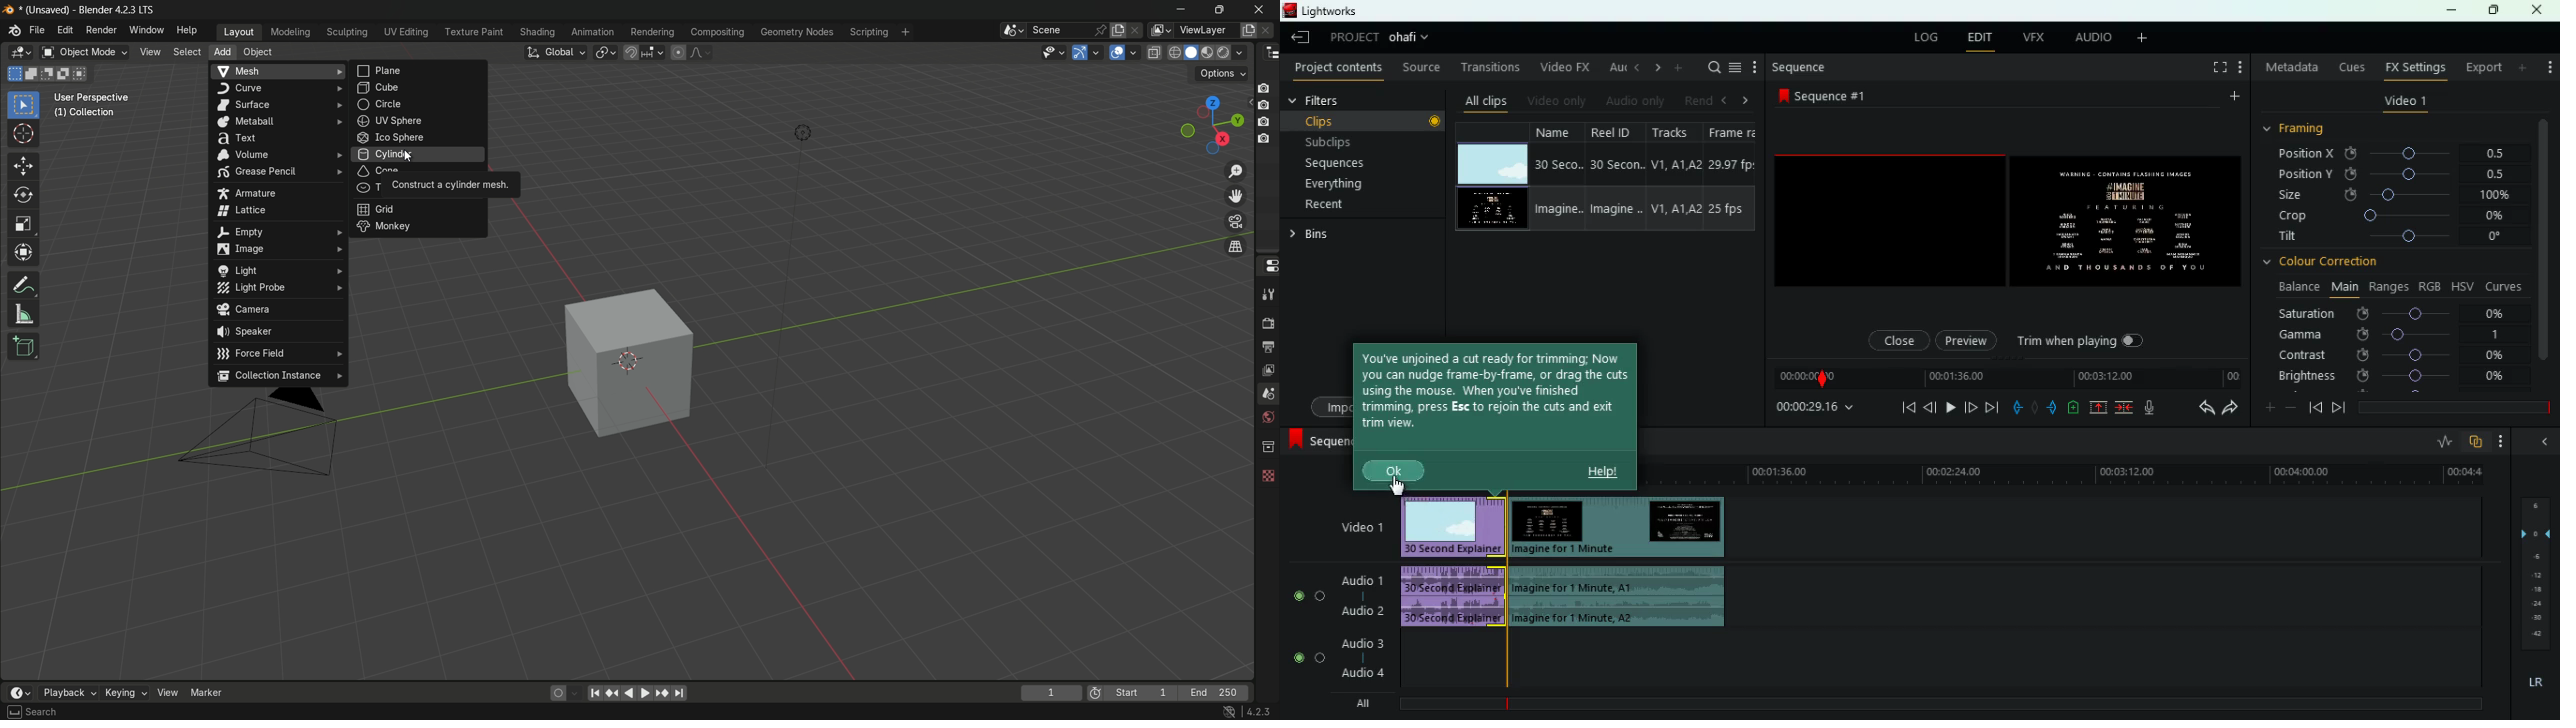  Describe the element at coordinates (1235, 171) in the screenshot. I see `zoom in/out` at that location.